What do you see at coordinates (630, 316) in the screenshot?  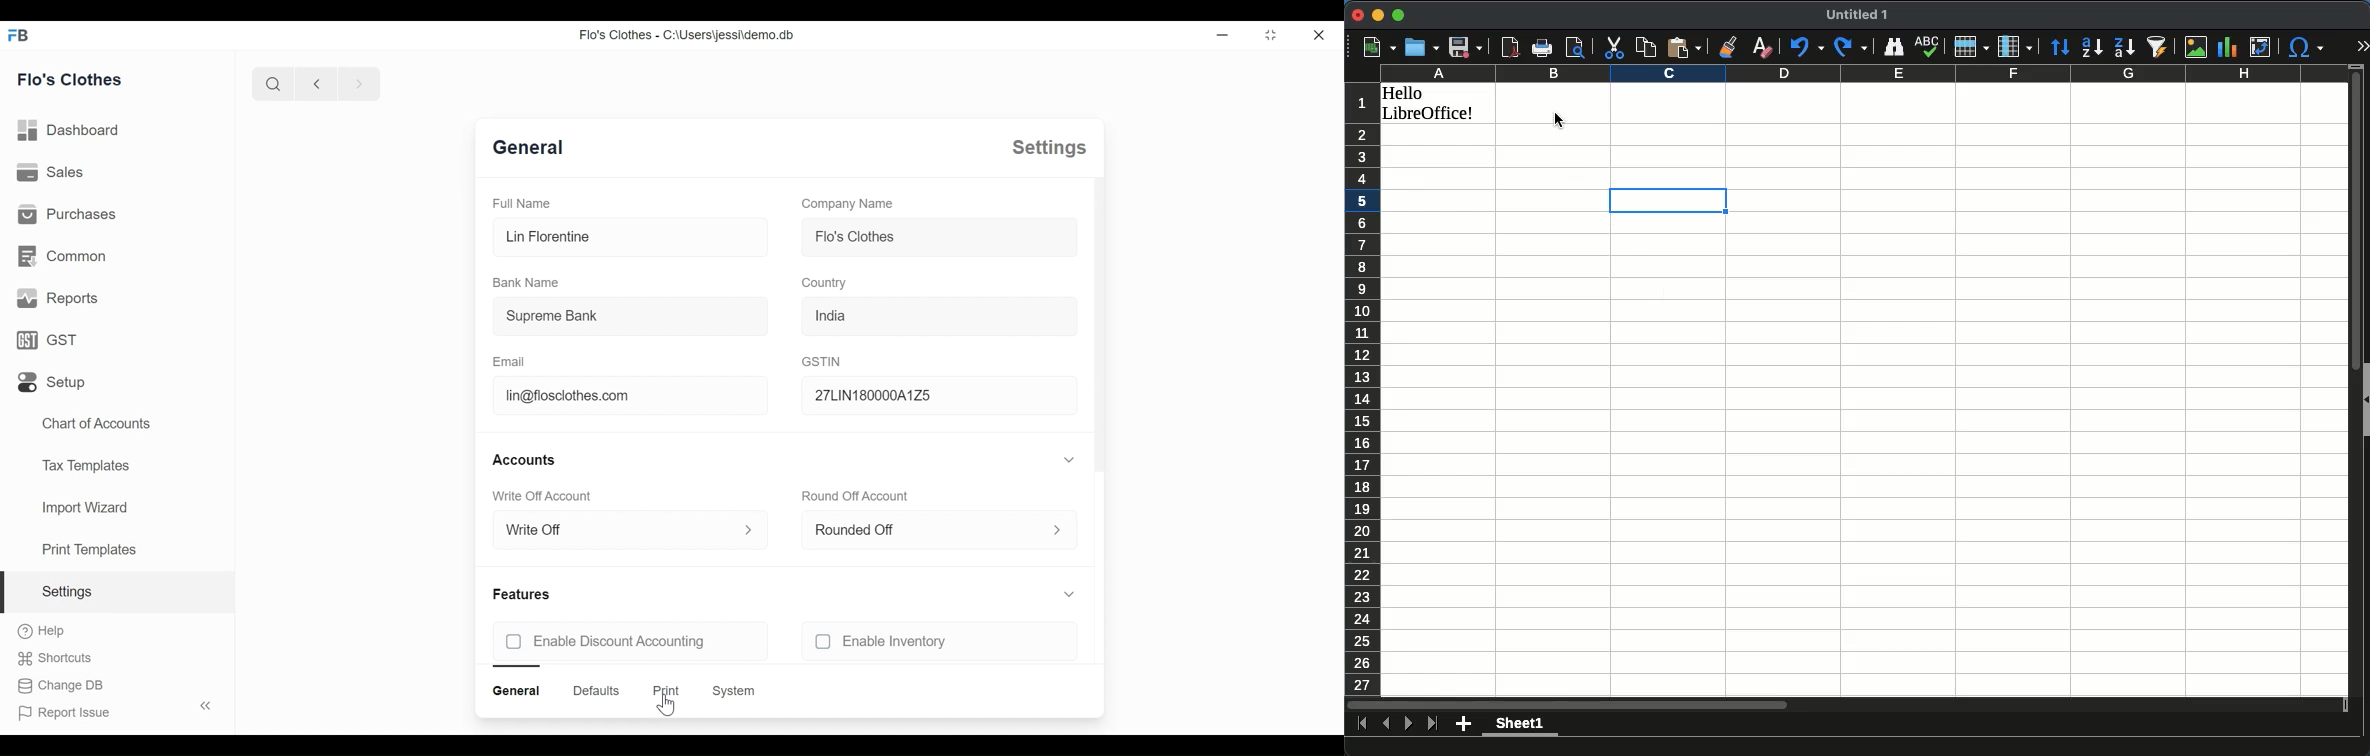 I see `supreme bank` at bounding box center [630, 316].